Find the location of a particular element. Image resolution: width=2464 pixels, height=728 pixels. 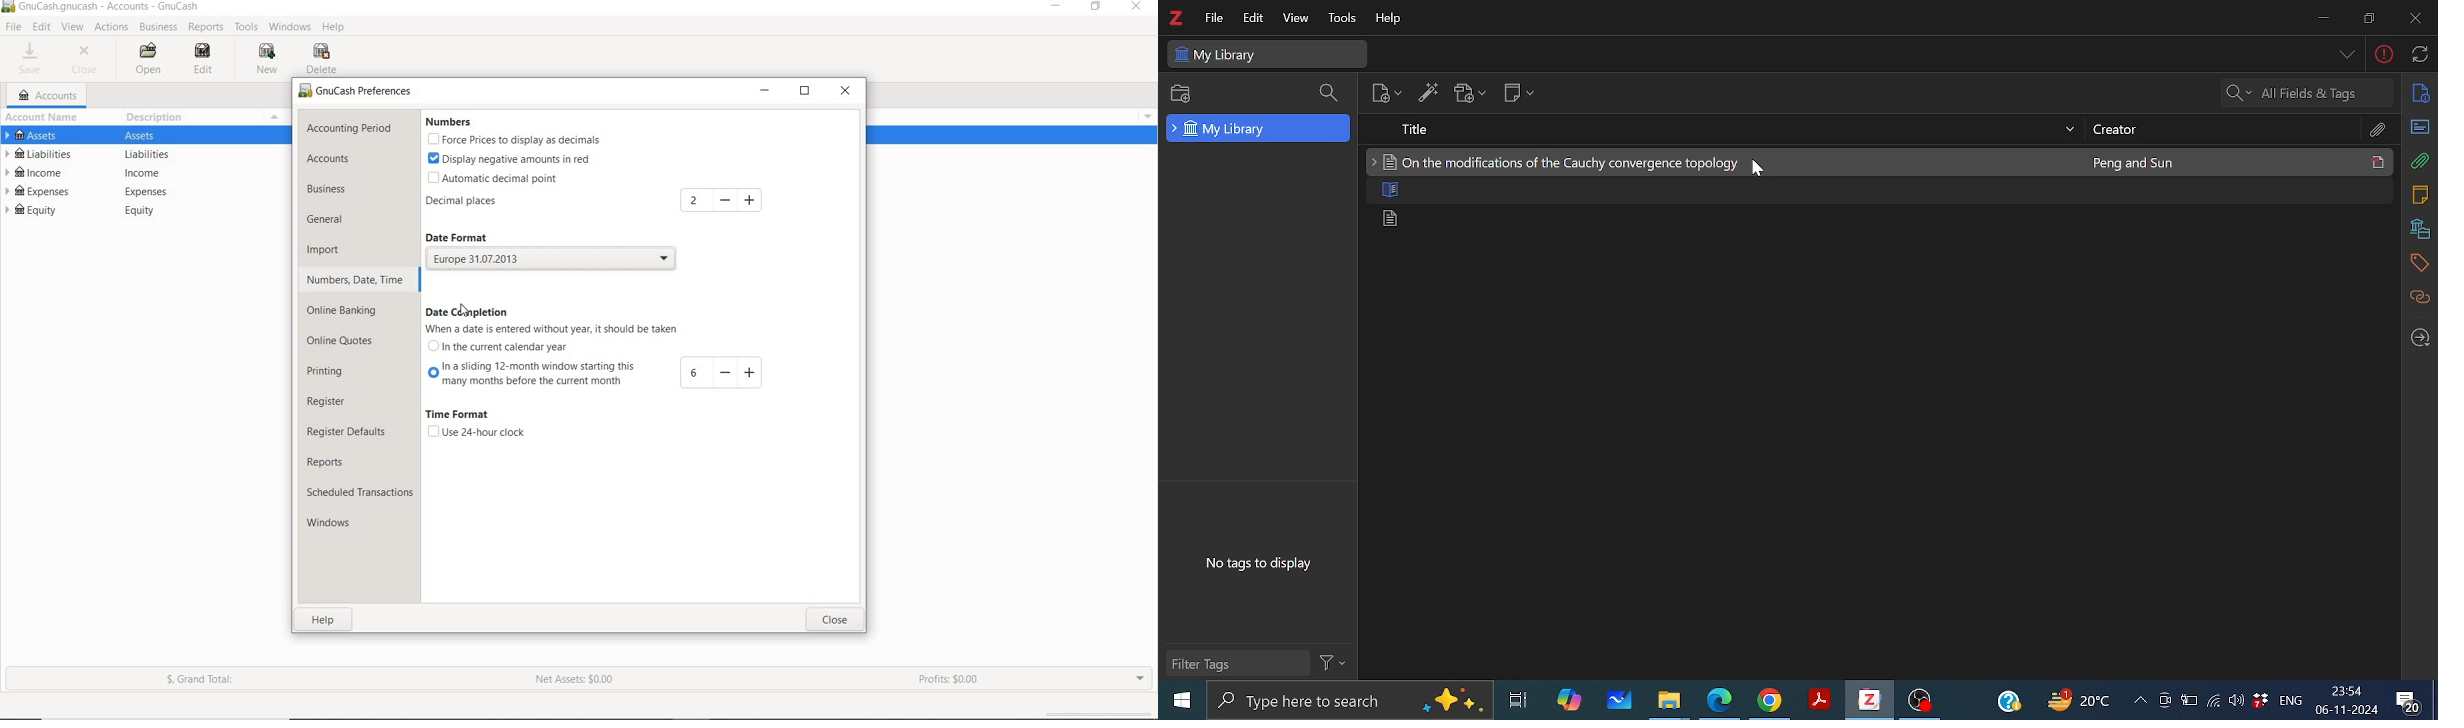

Comment is located at coordinates (2415, 699).